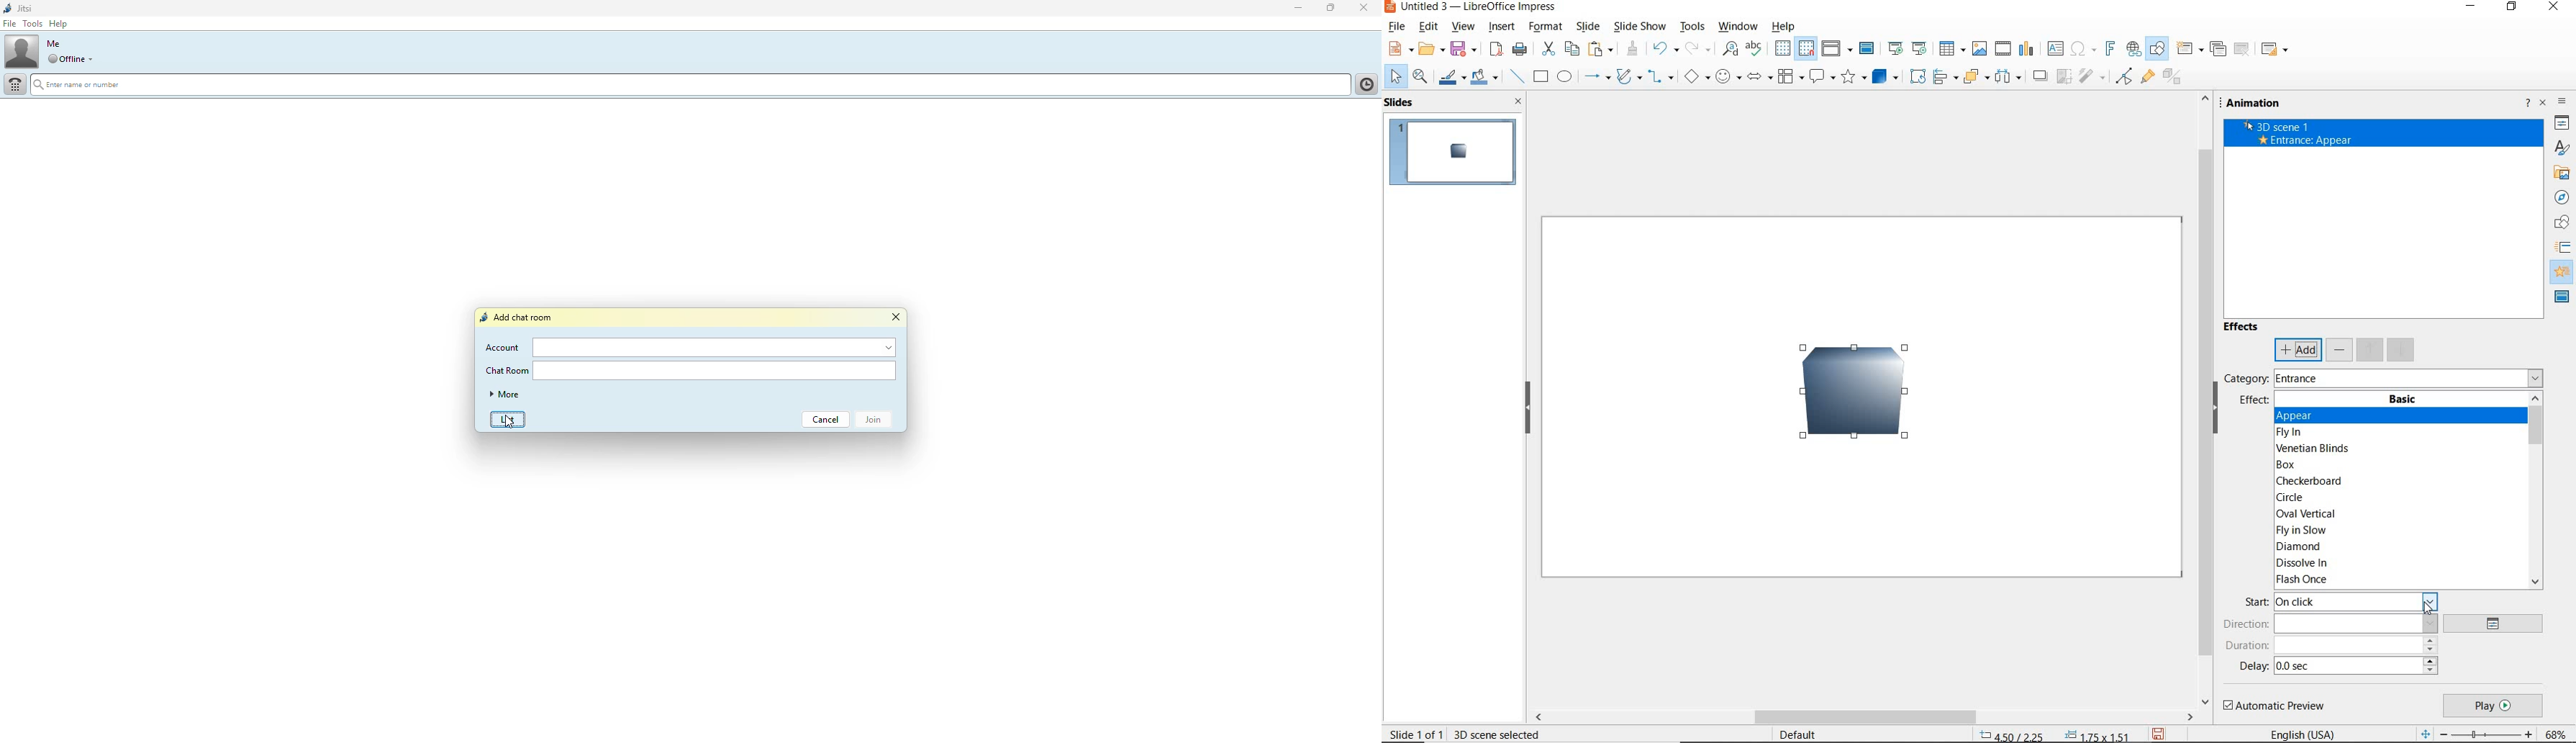 This screenshot has height=756, width=2576. I want to click on remove effect, so click(2340, 349).